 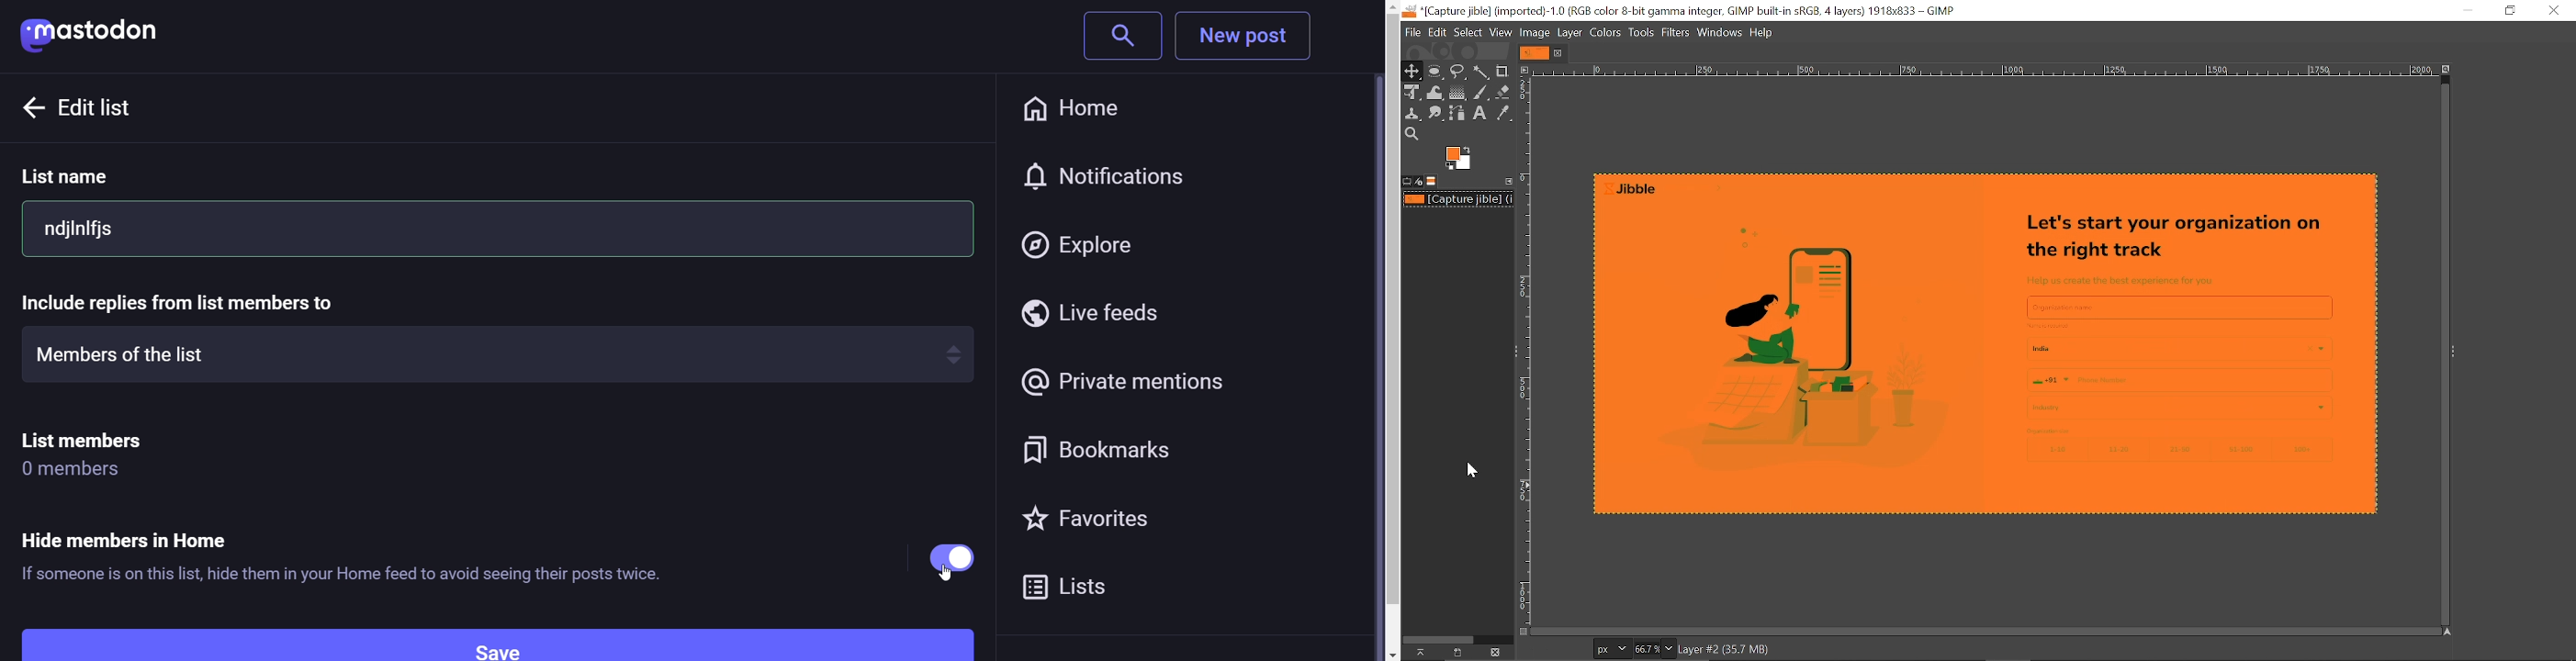 What do you see at coordinates (1474, 470) in the screenshot?
I see `cursor` at bounding box center [1474, 470].